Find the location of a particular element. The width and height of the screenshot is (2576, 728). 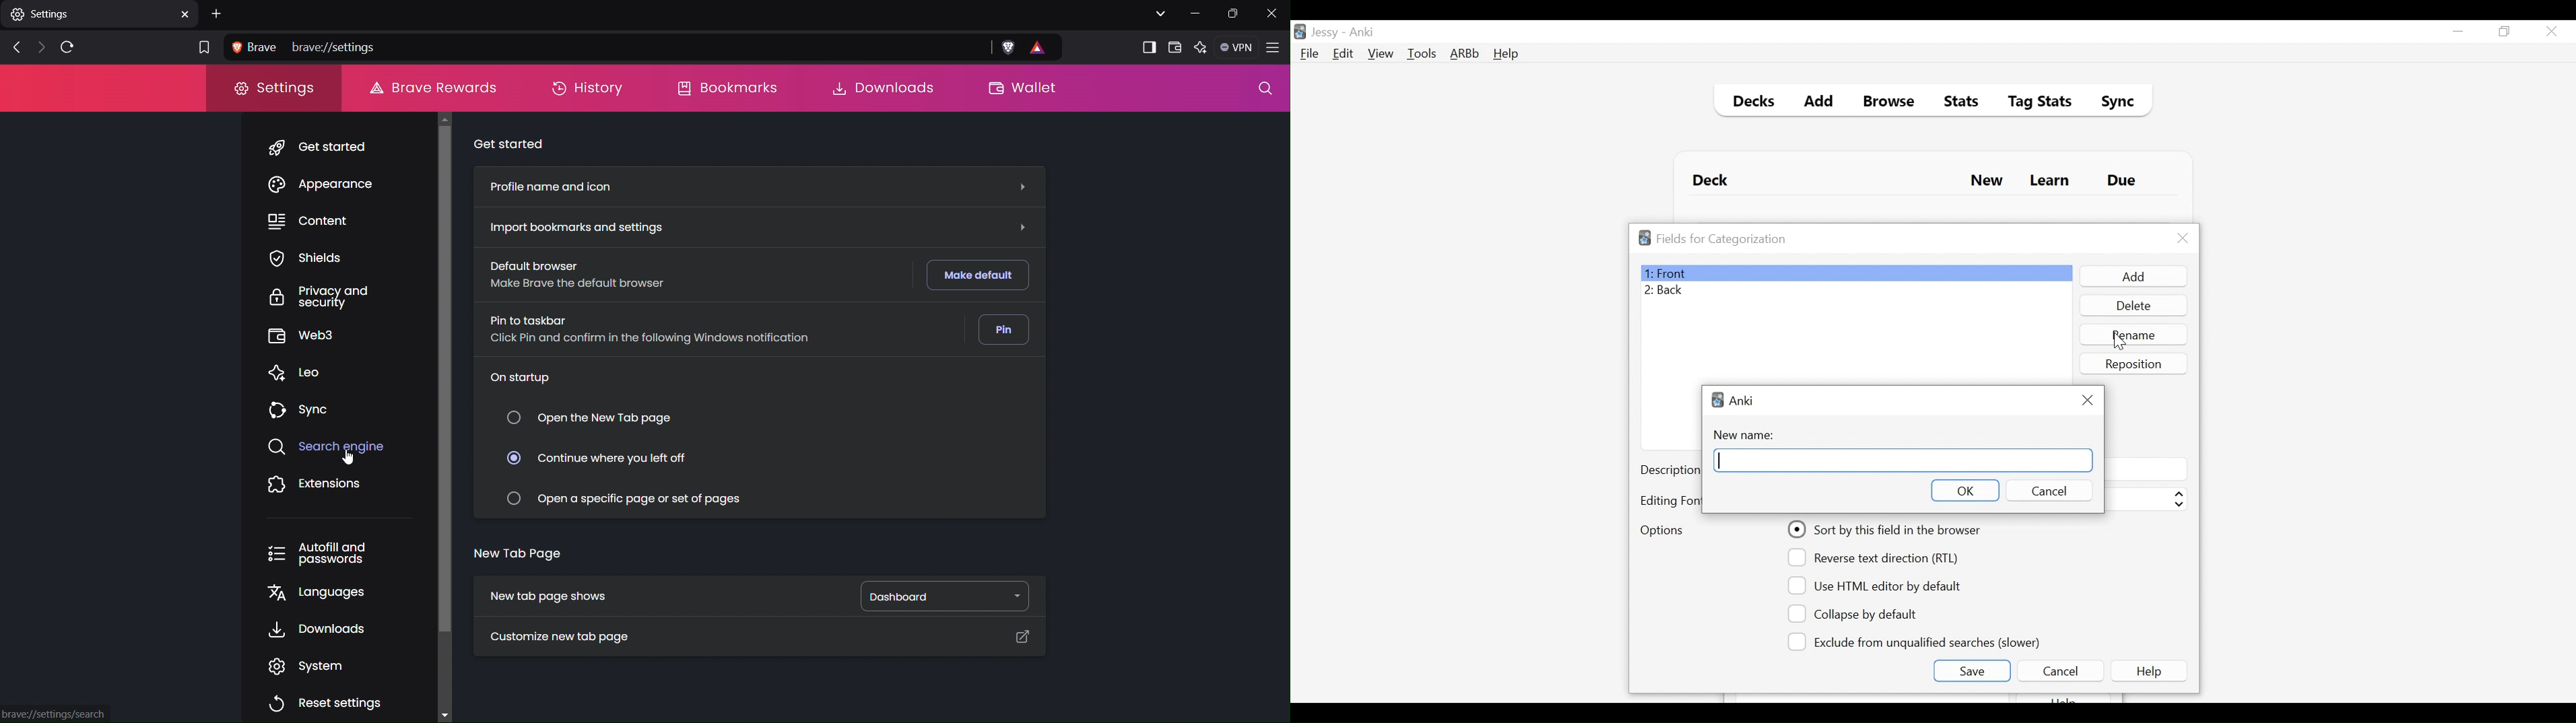

New Name Field is located at coordinates (1904, 460).